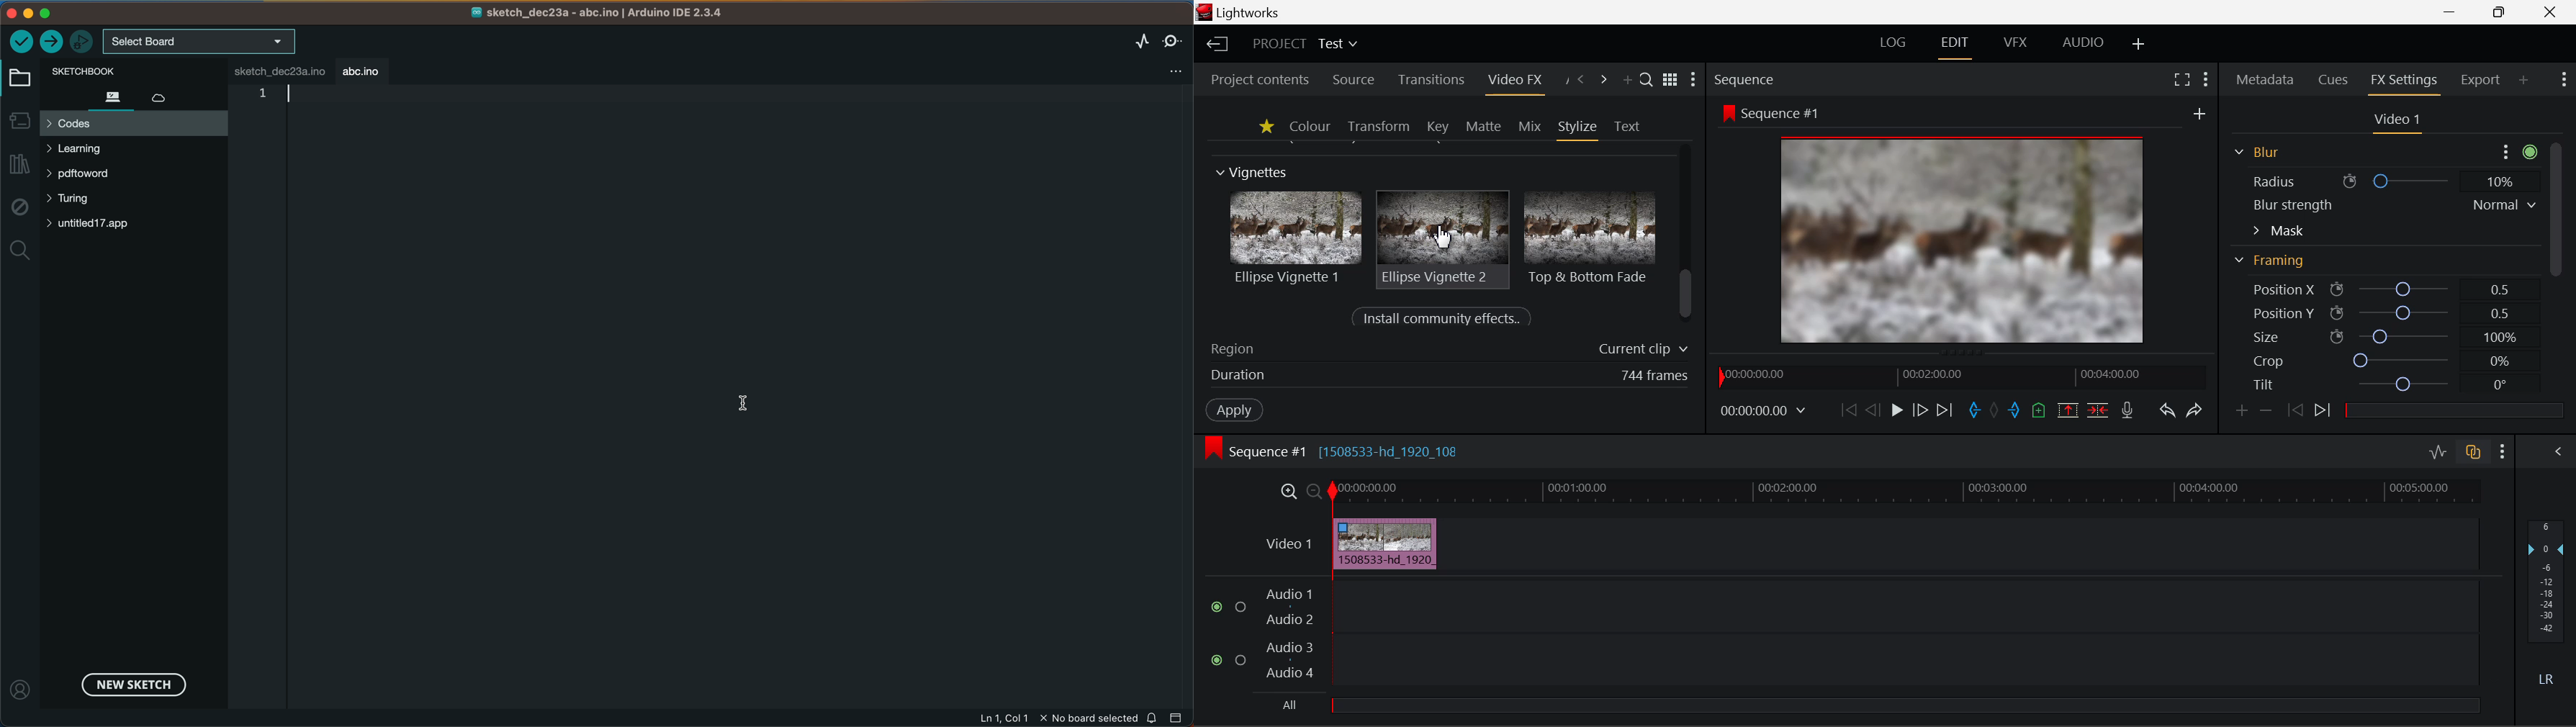 The image size is (2576, 728). Describe the element at coordinates (1847, 409) in the screenshot. I see `To Start` at that location.